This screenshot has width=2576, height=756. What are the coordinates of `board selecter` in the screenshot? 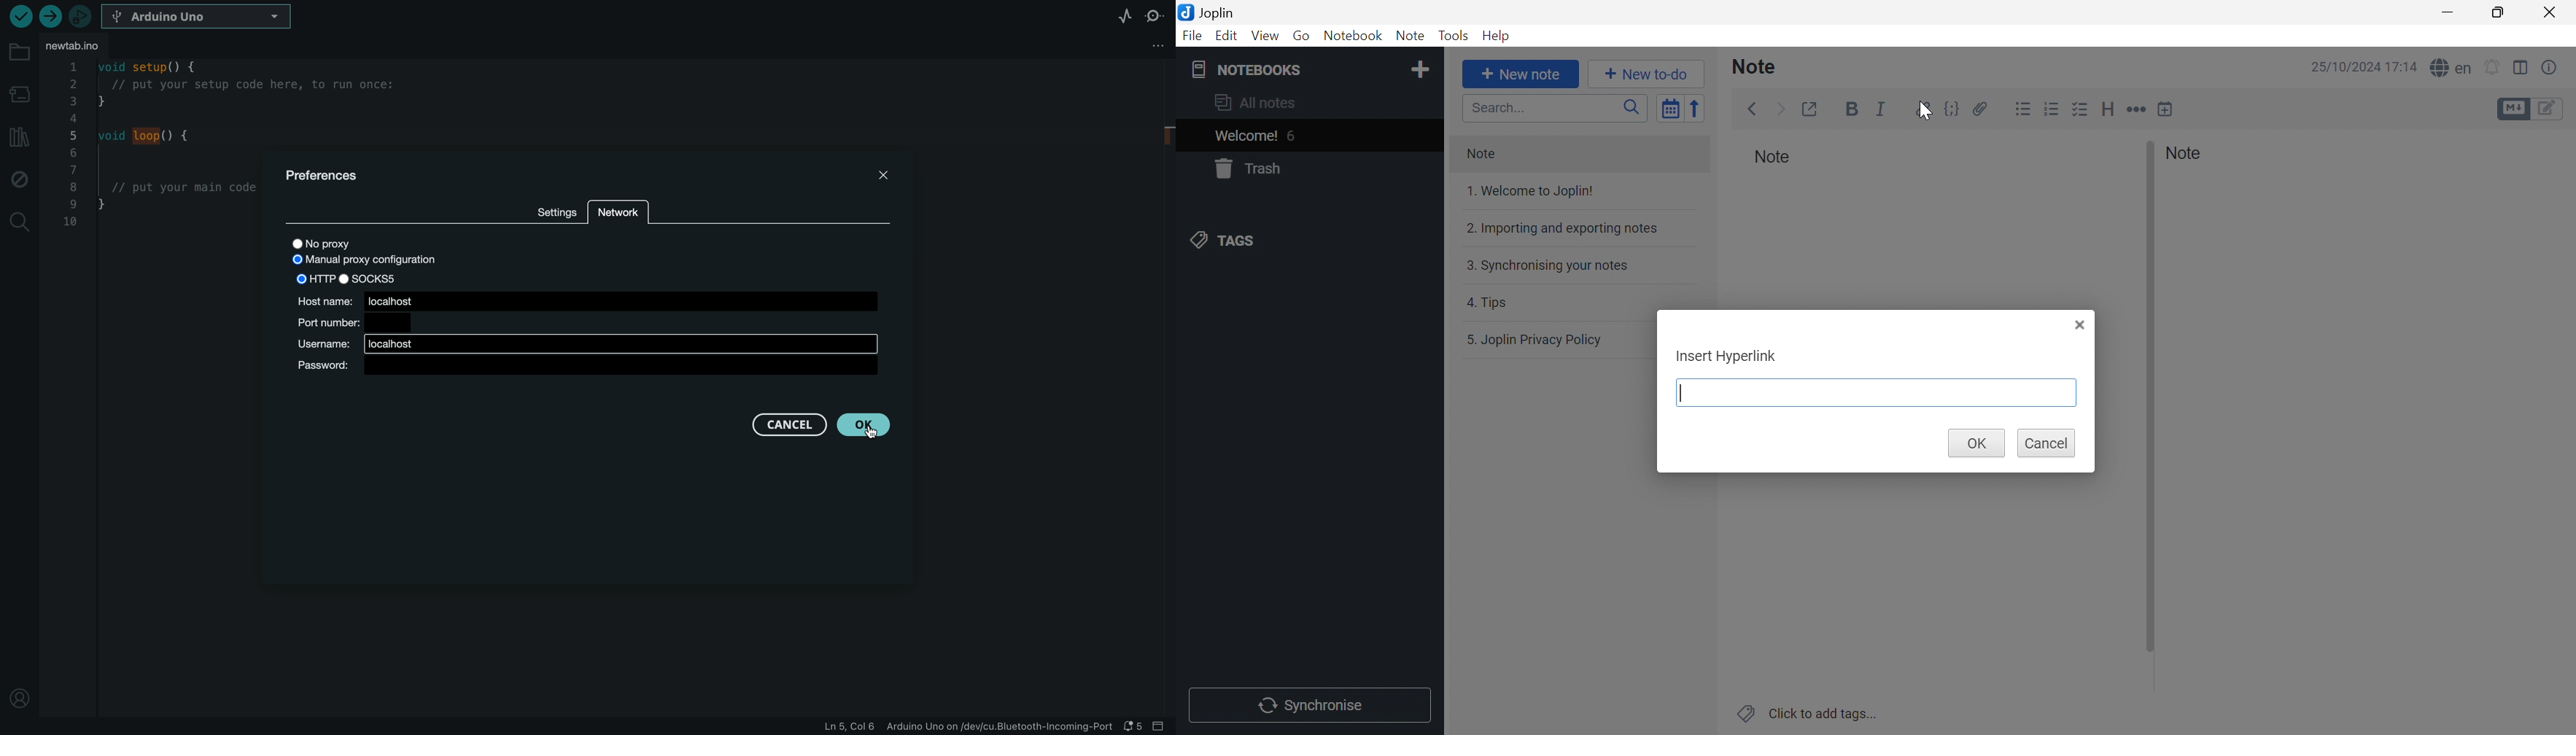 It's located at (199, 17).